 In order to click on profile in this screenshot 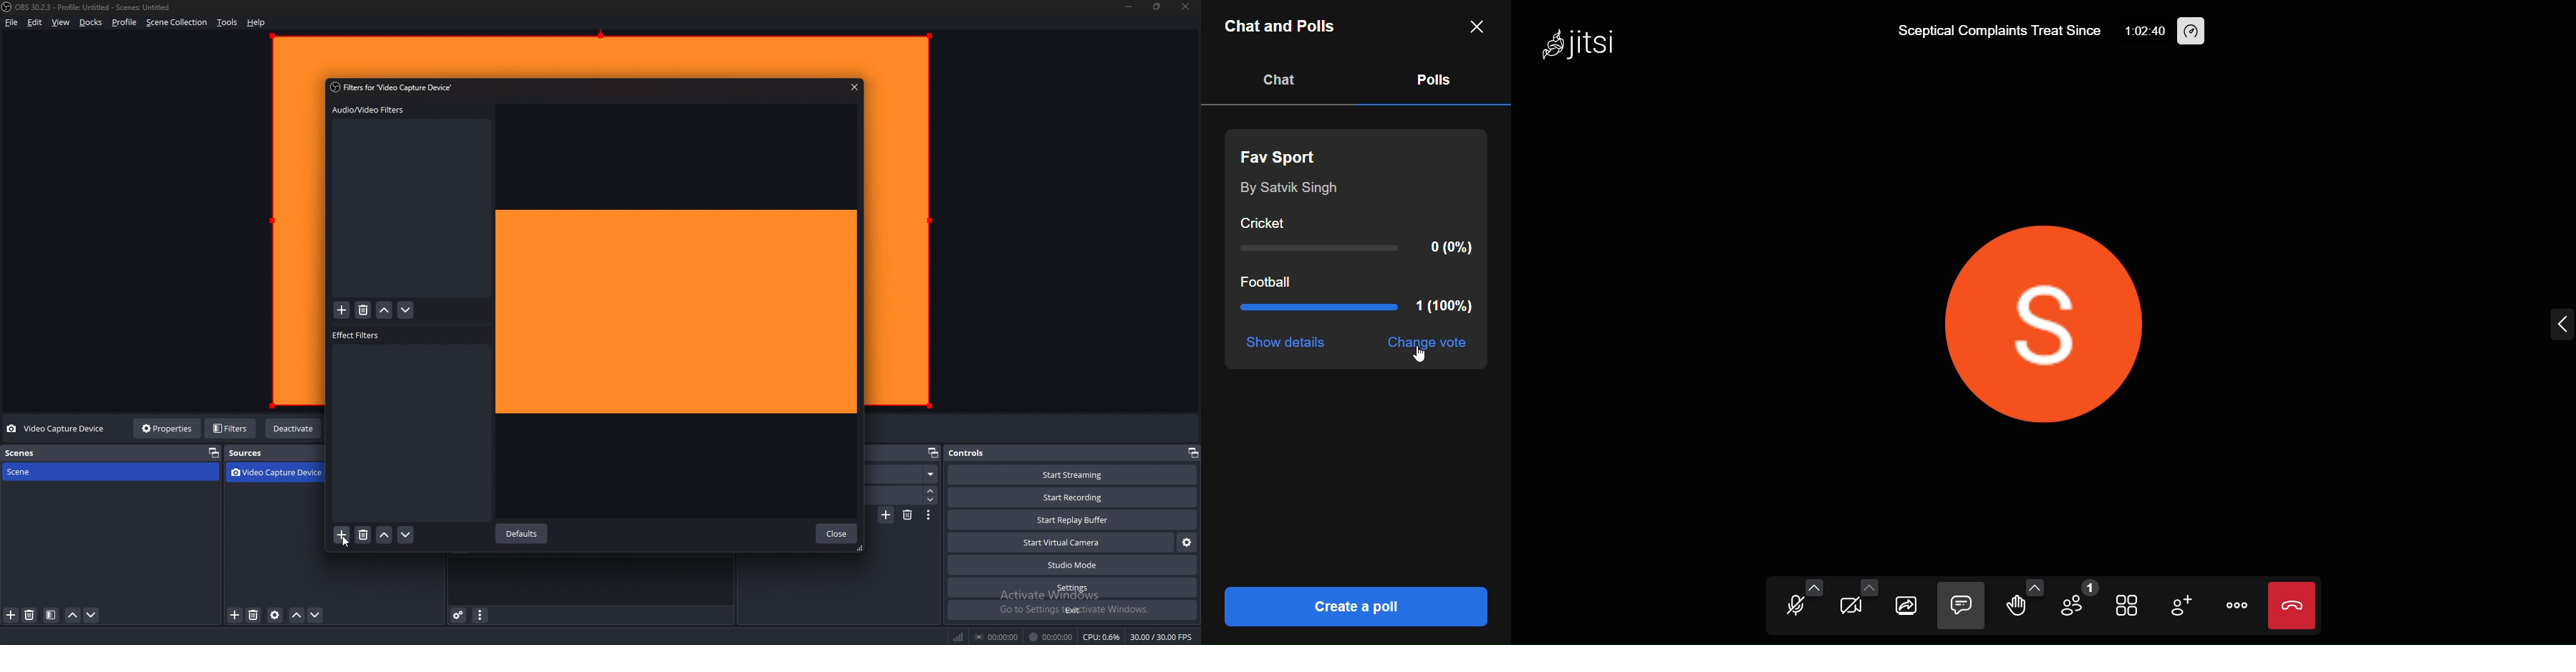, I will do `click(125, 23)`.